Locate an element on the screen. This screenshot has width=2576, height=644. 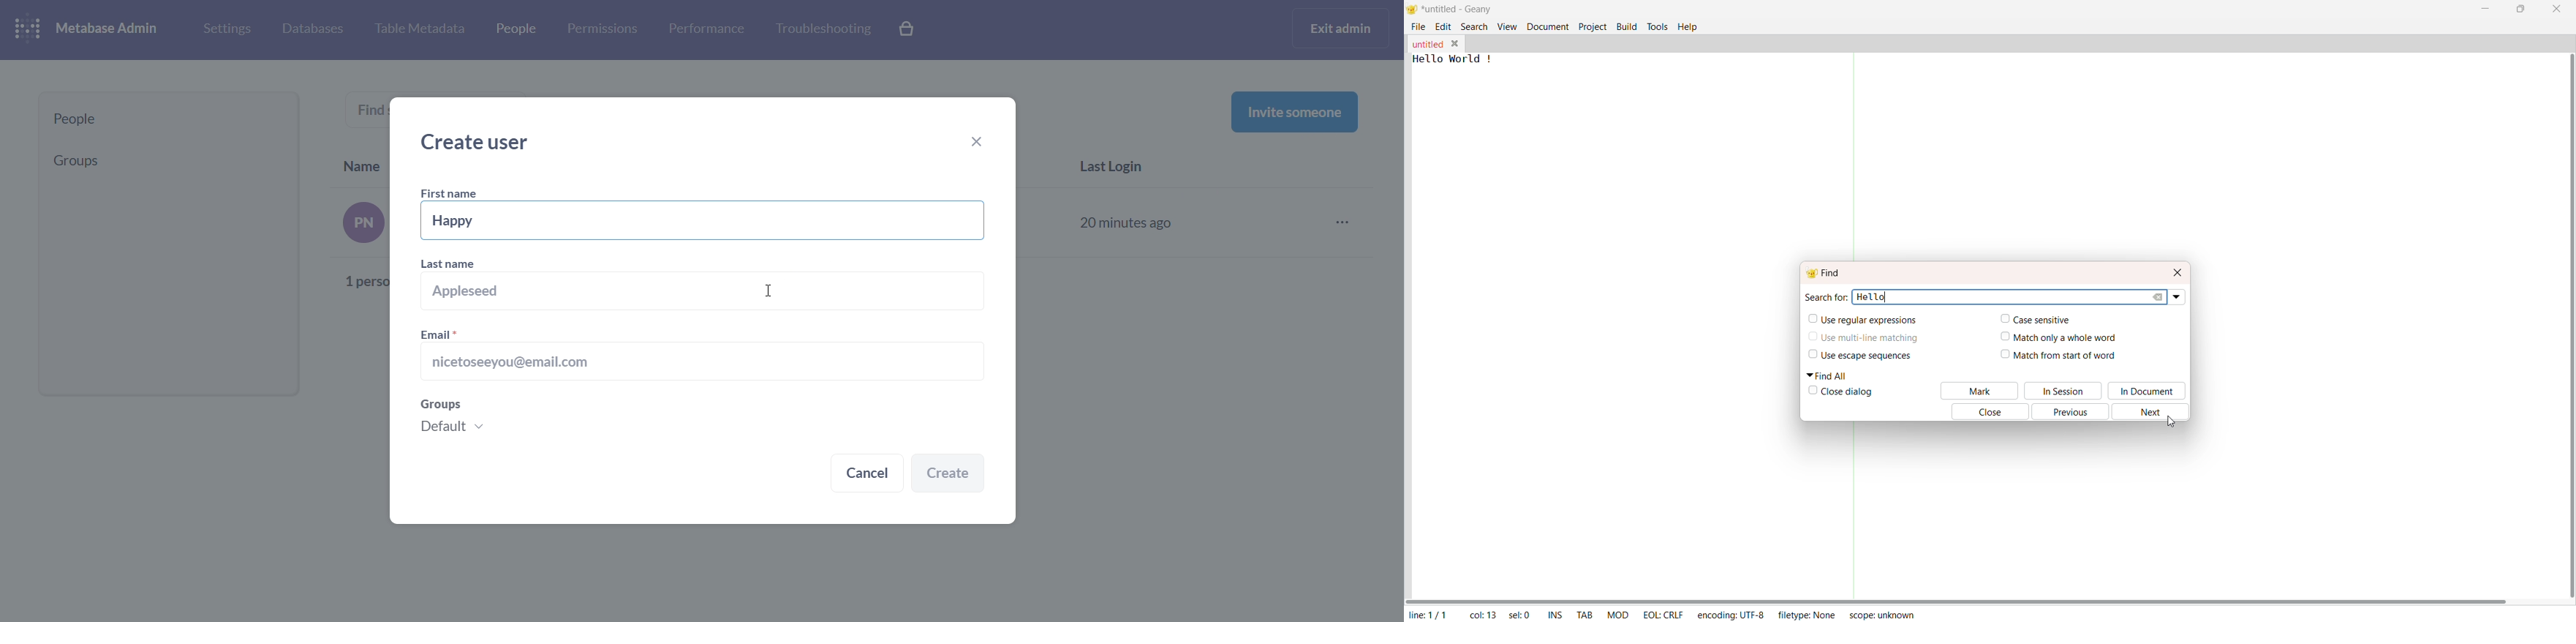
TAB is located at coordinates (1583, 612).